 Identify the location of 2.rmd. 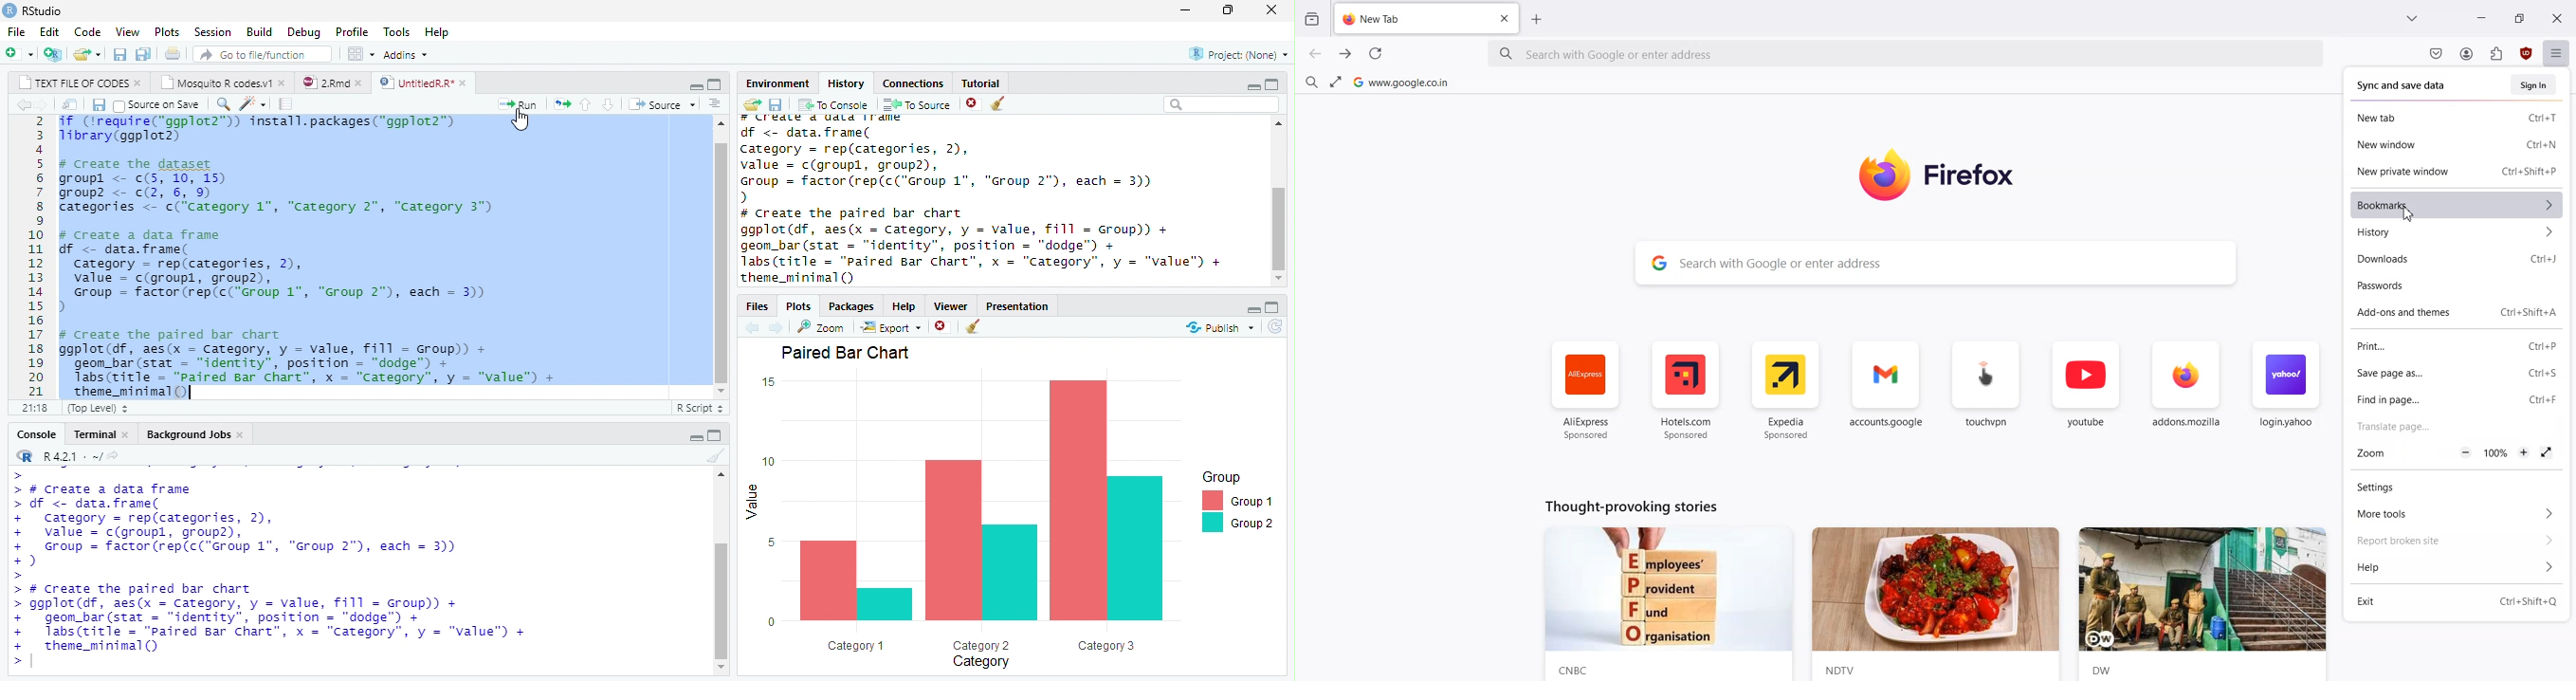
(326, 83).